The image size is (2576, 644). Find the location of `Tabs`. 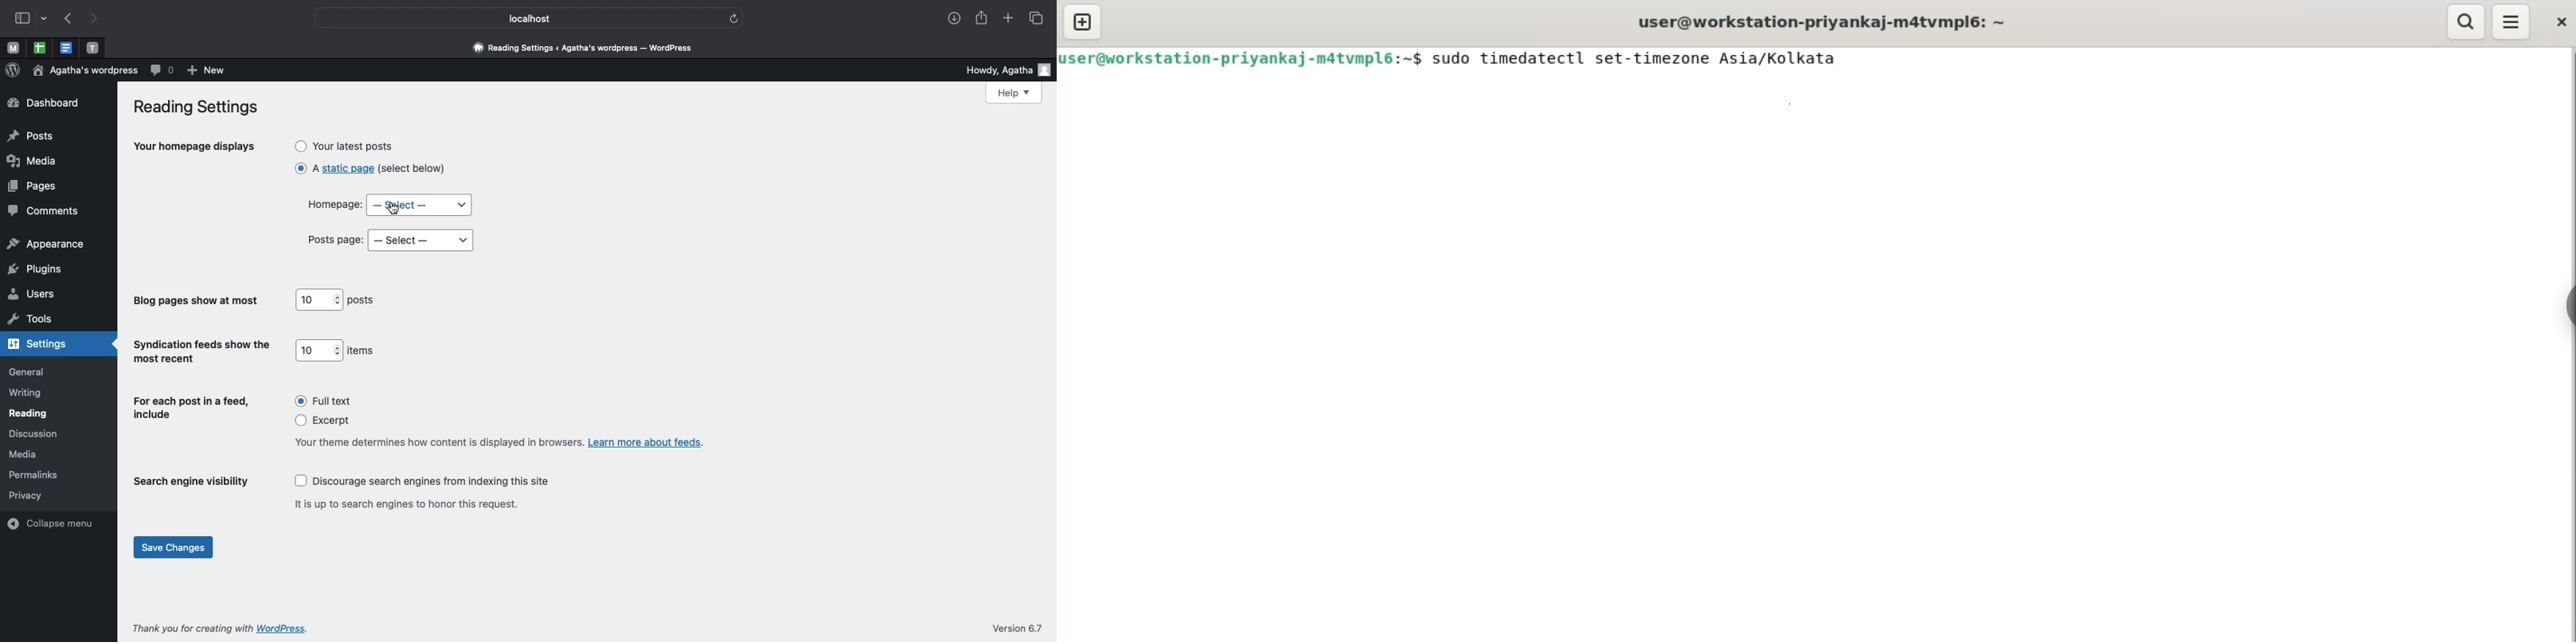

Tabs is located at coordinates (1040, 19).